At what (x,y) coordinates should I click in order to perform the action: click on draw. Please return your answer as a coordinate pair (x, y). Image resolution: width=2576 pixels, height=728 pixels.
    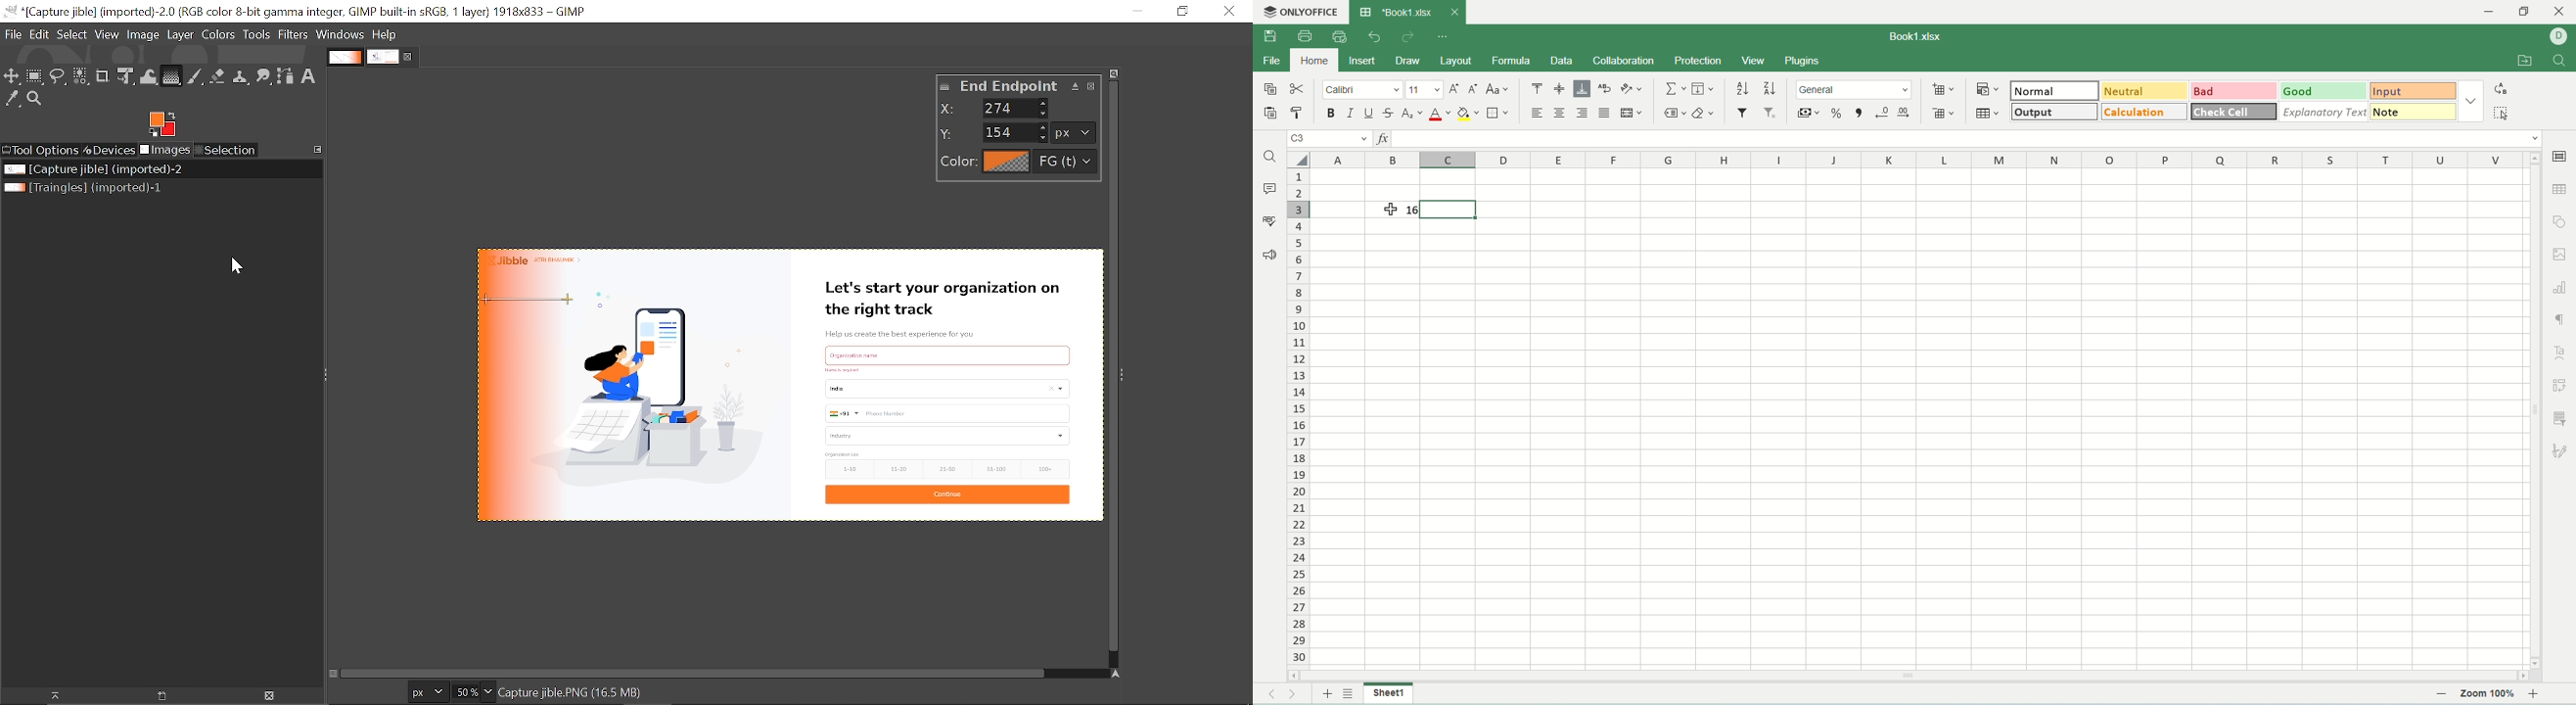
    Looking at the image, I should click on (1407, 61).